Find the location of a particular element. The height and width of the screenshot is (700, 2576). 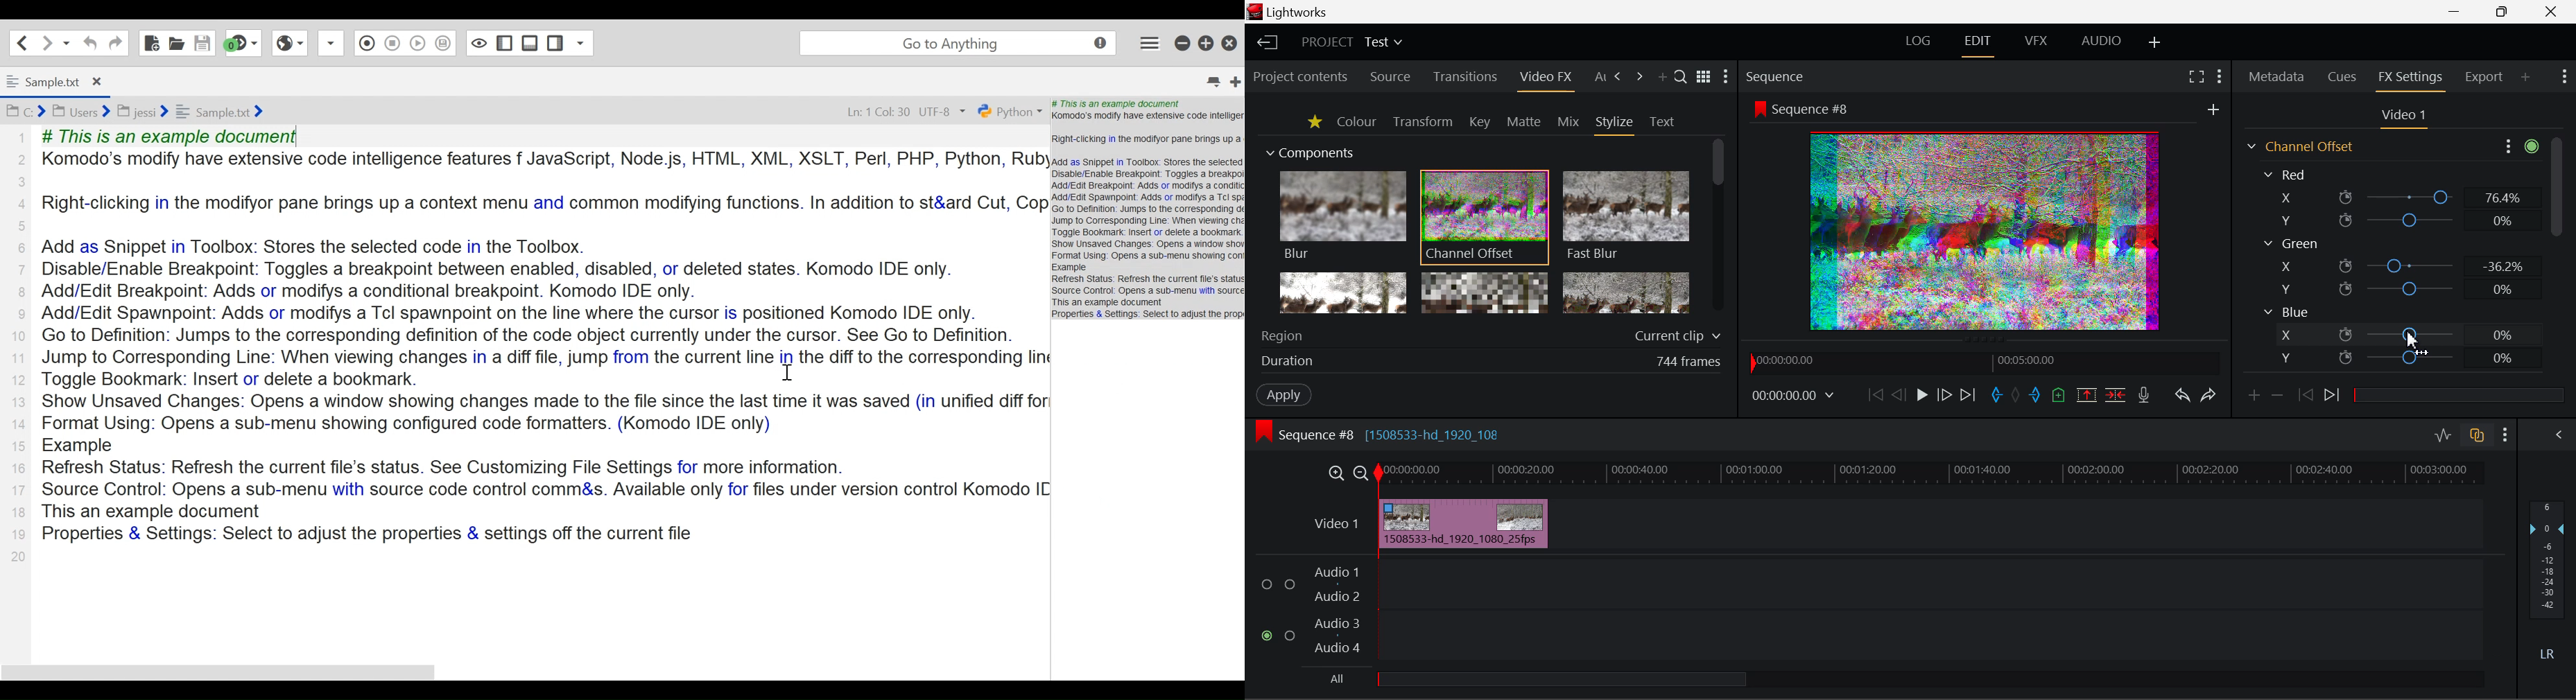

Channel Offset is located at coordinates (1485, 218).